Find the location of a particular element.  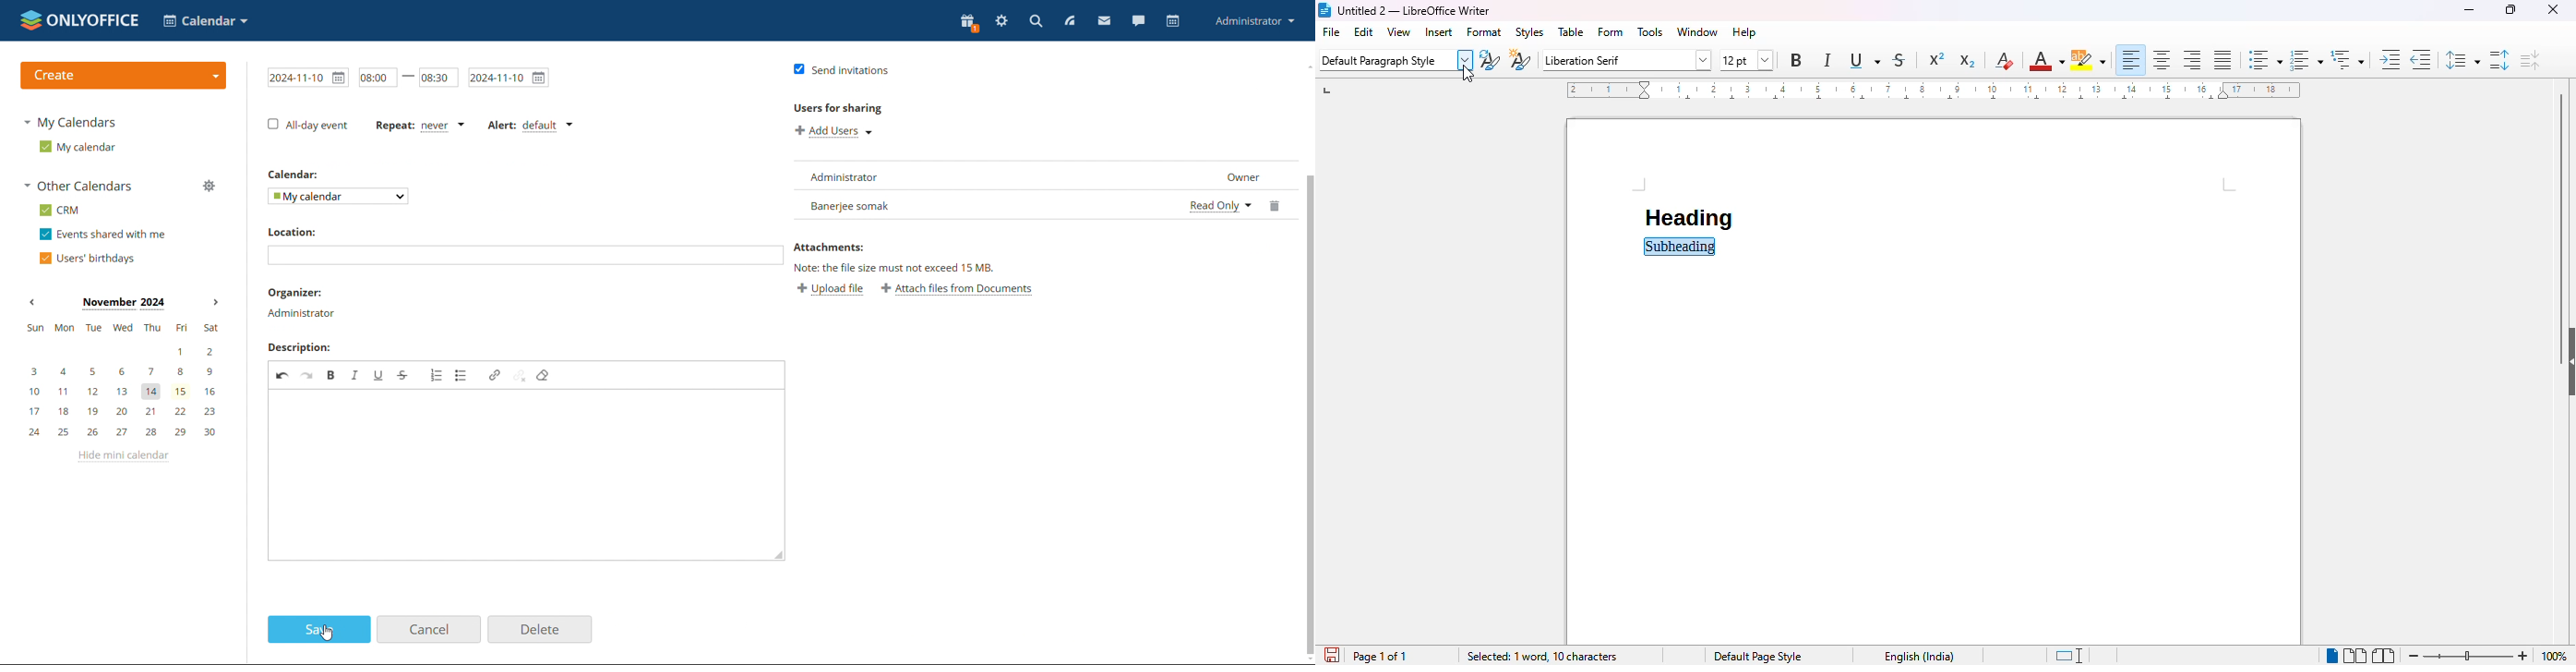

increase indent is located at coordinates (2389, 59).